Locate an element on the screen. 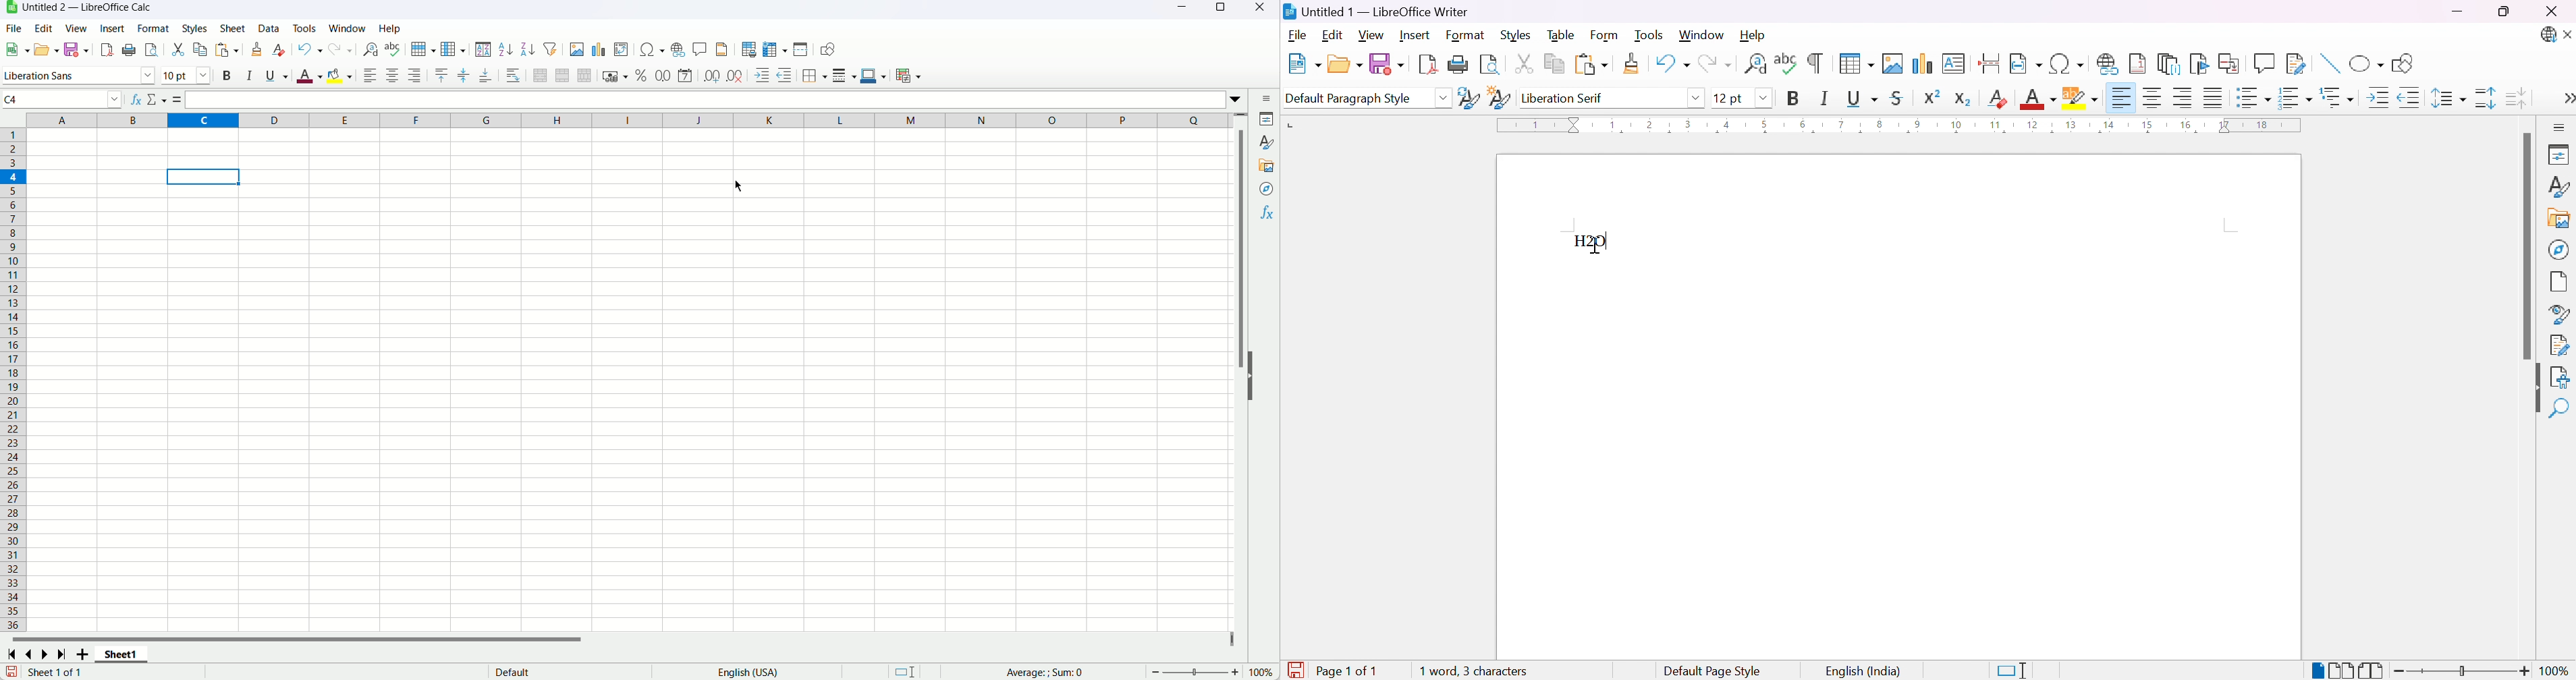  Insert functions is located at coordinates (2264, 63).